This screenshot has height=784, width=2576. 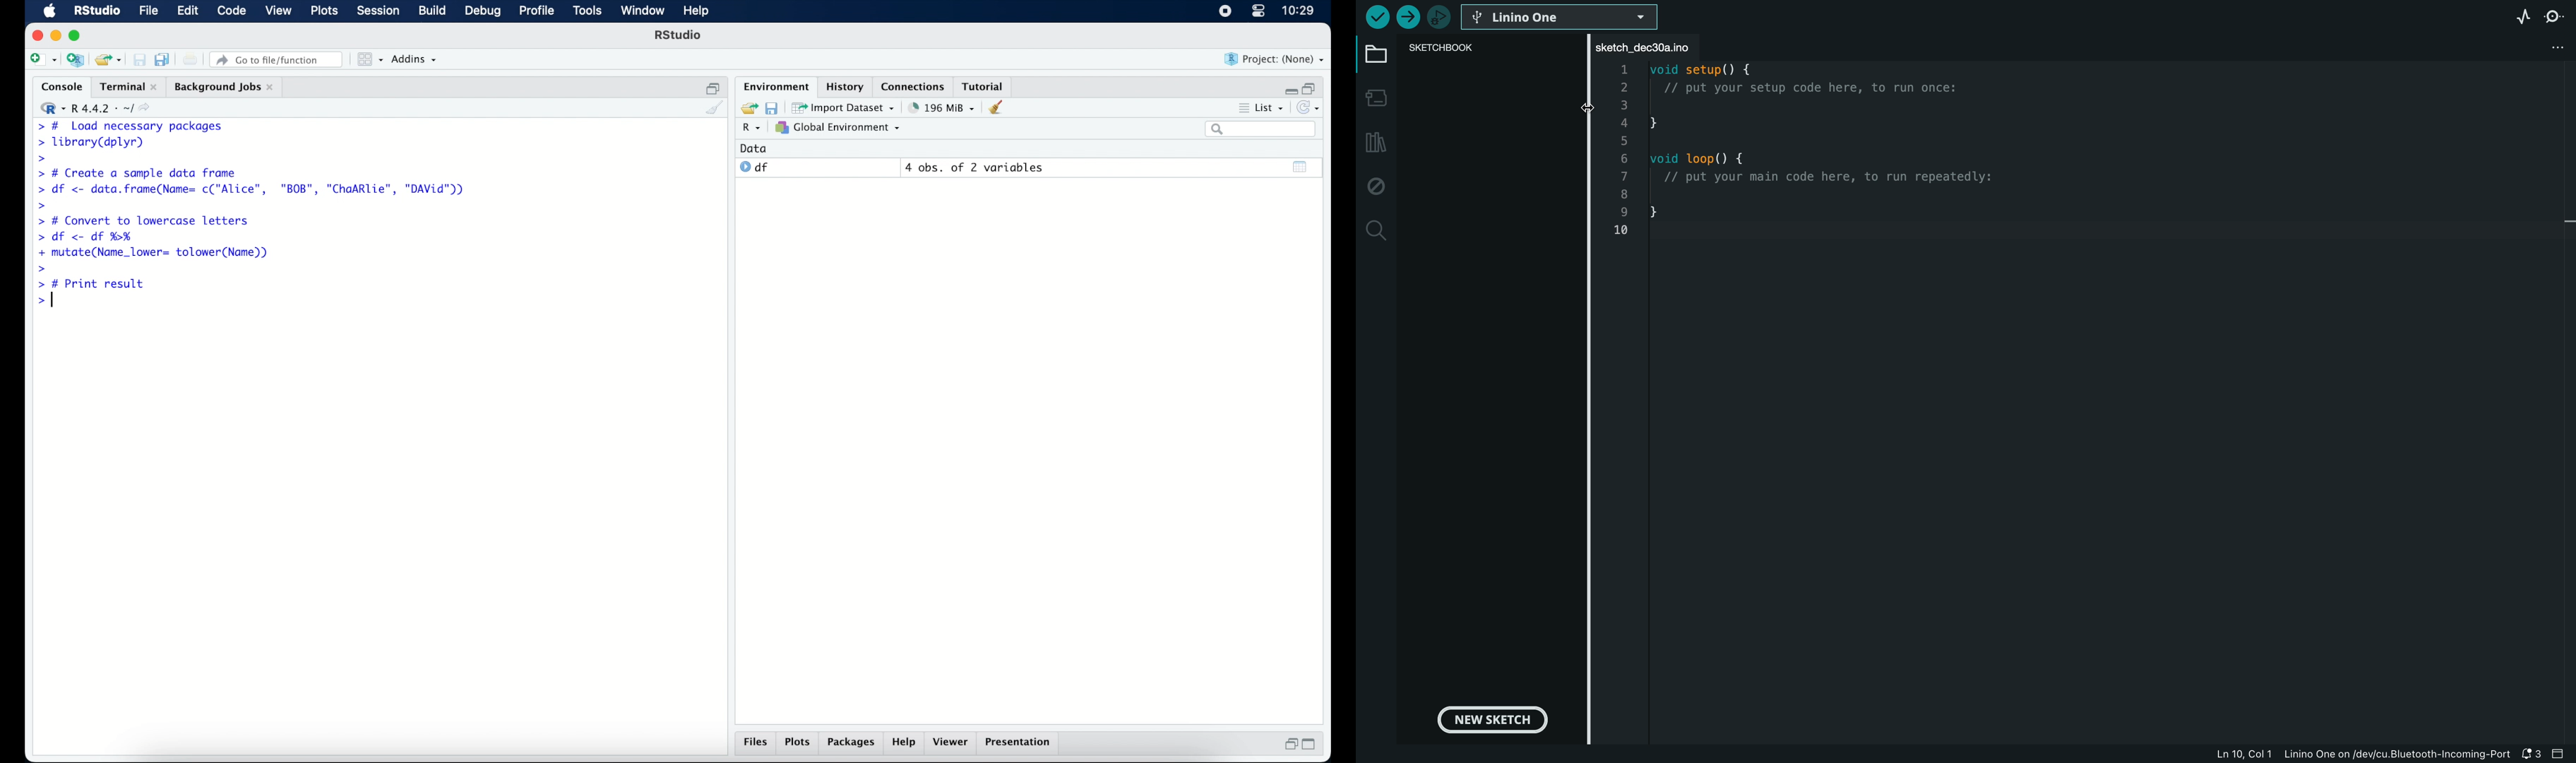 I want to click on df, so click(x=754, y=167).